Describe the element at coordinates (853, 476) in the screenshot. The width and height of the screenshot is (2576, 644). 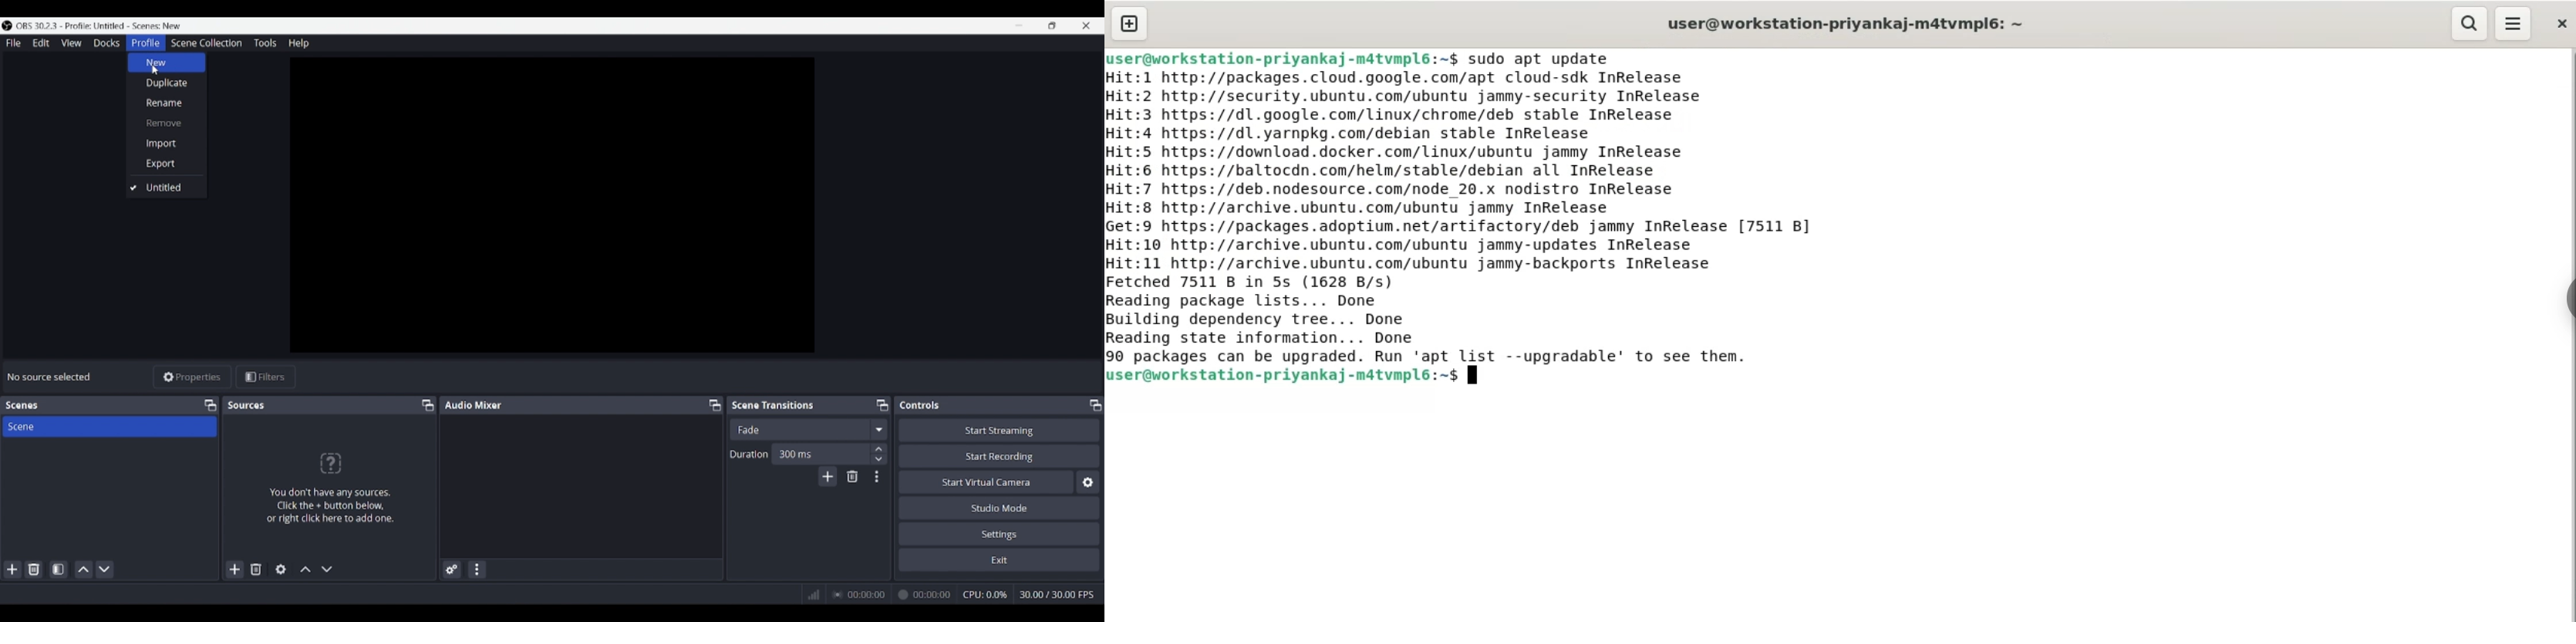
I see `Remove configurble transition` at that location.